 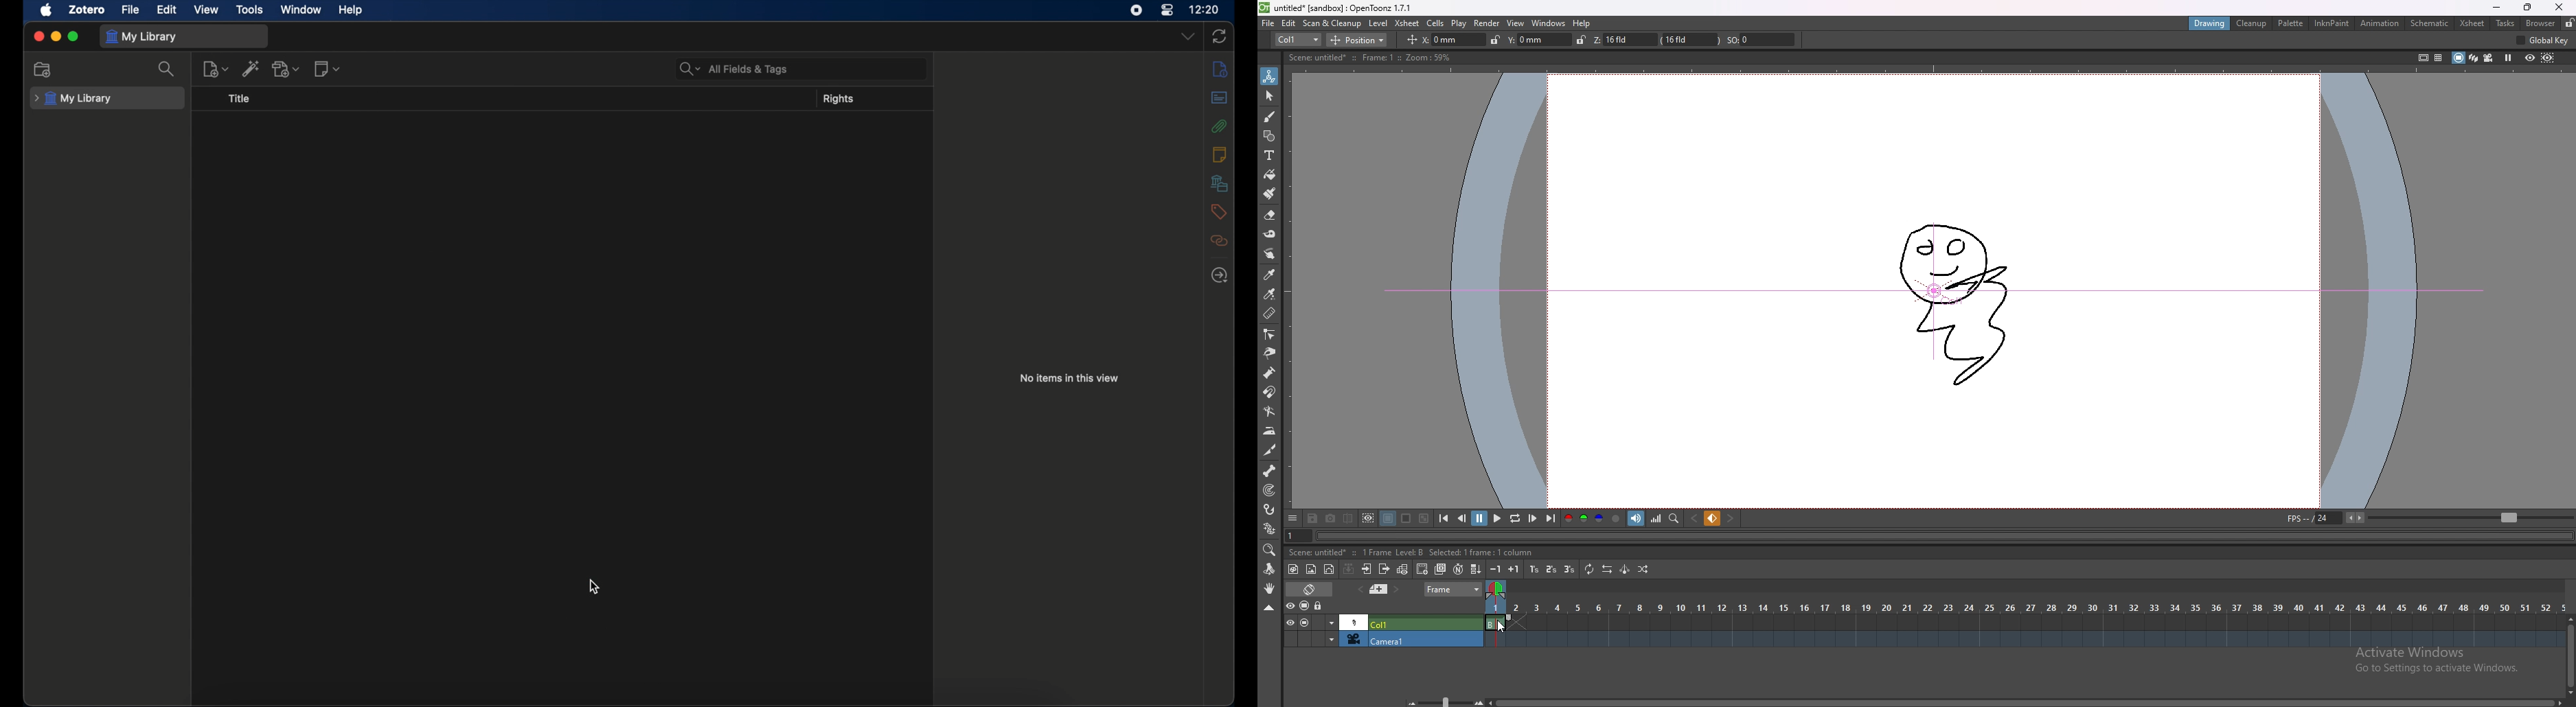 What do you see at coordinates (1379, 589) in the screenshot?
I see `add memo` at bounding box center [1379, 589].